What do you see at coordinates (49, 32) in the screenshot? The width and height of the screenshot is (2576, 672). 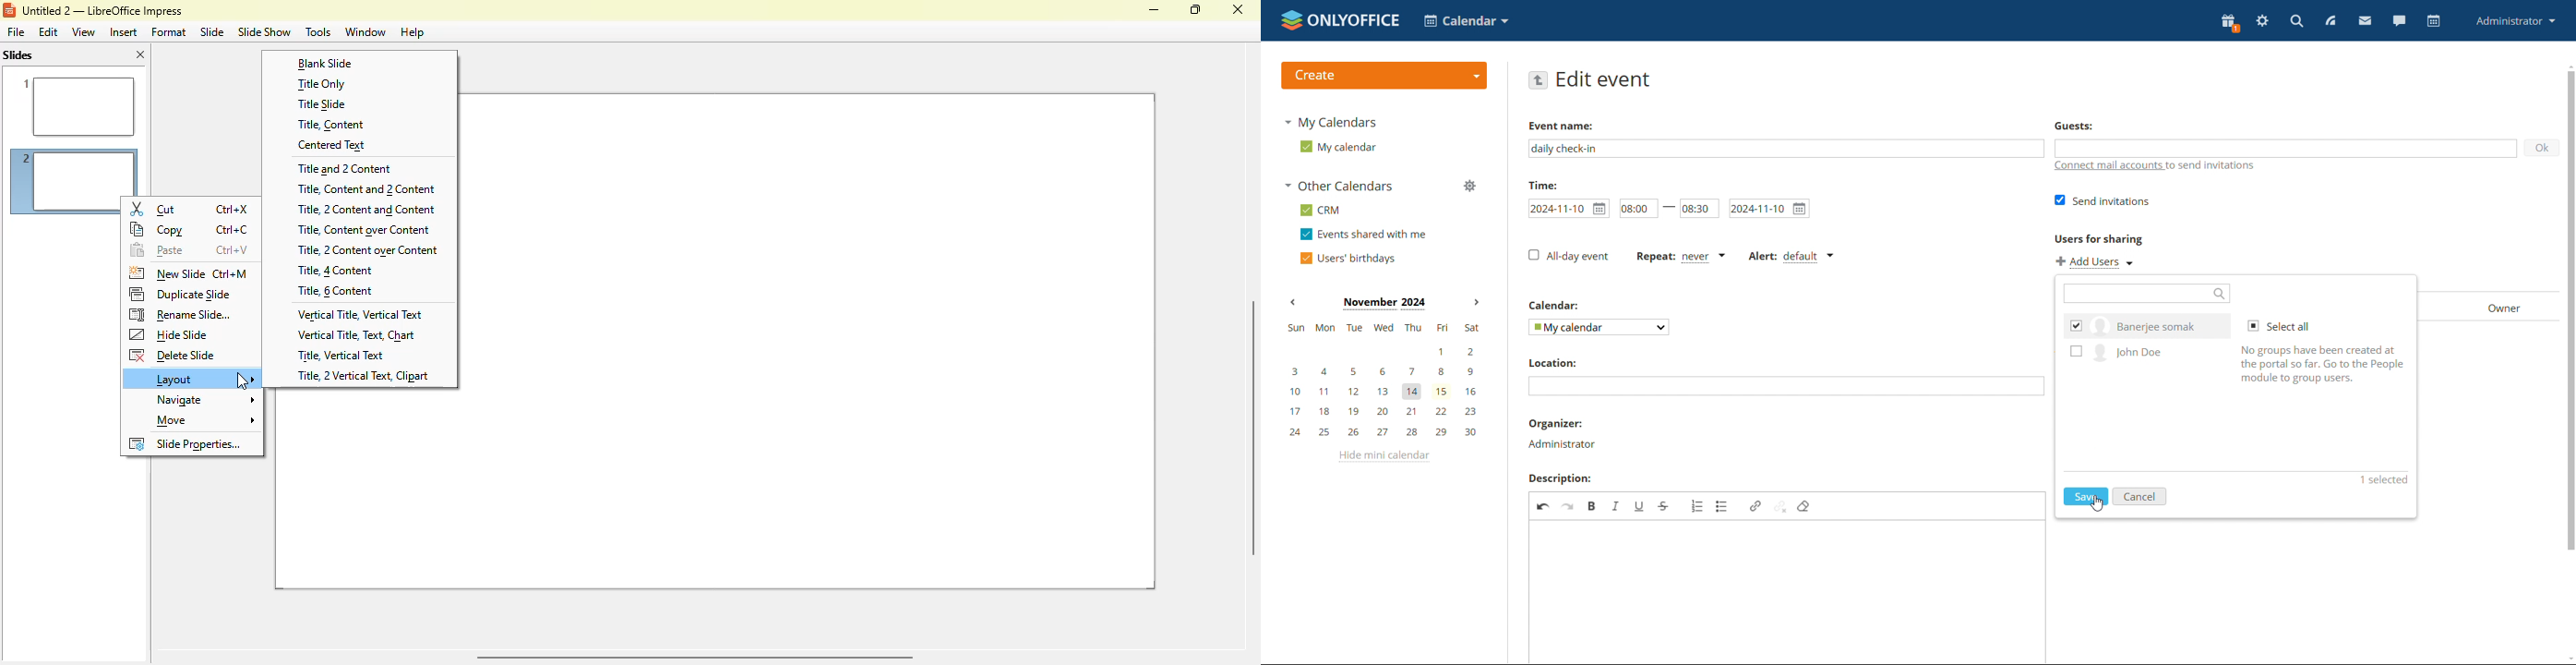 I see `edit` at bounding box center [49, 32].